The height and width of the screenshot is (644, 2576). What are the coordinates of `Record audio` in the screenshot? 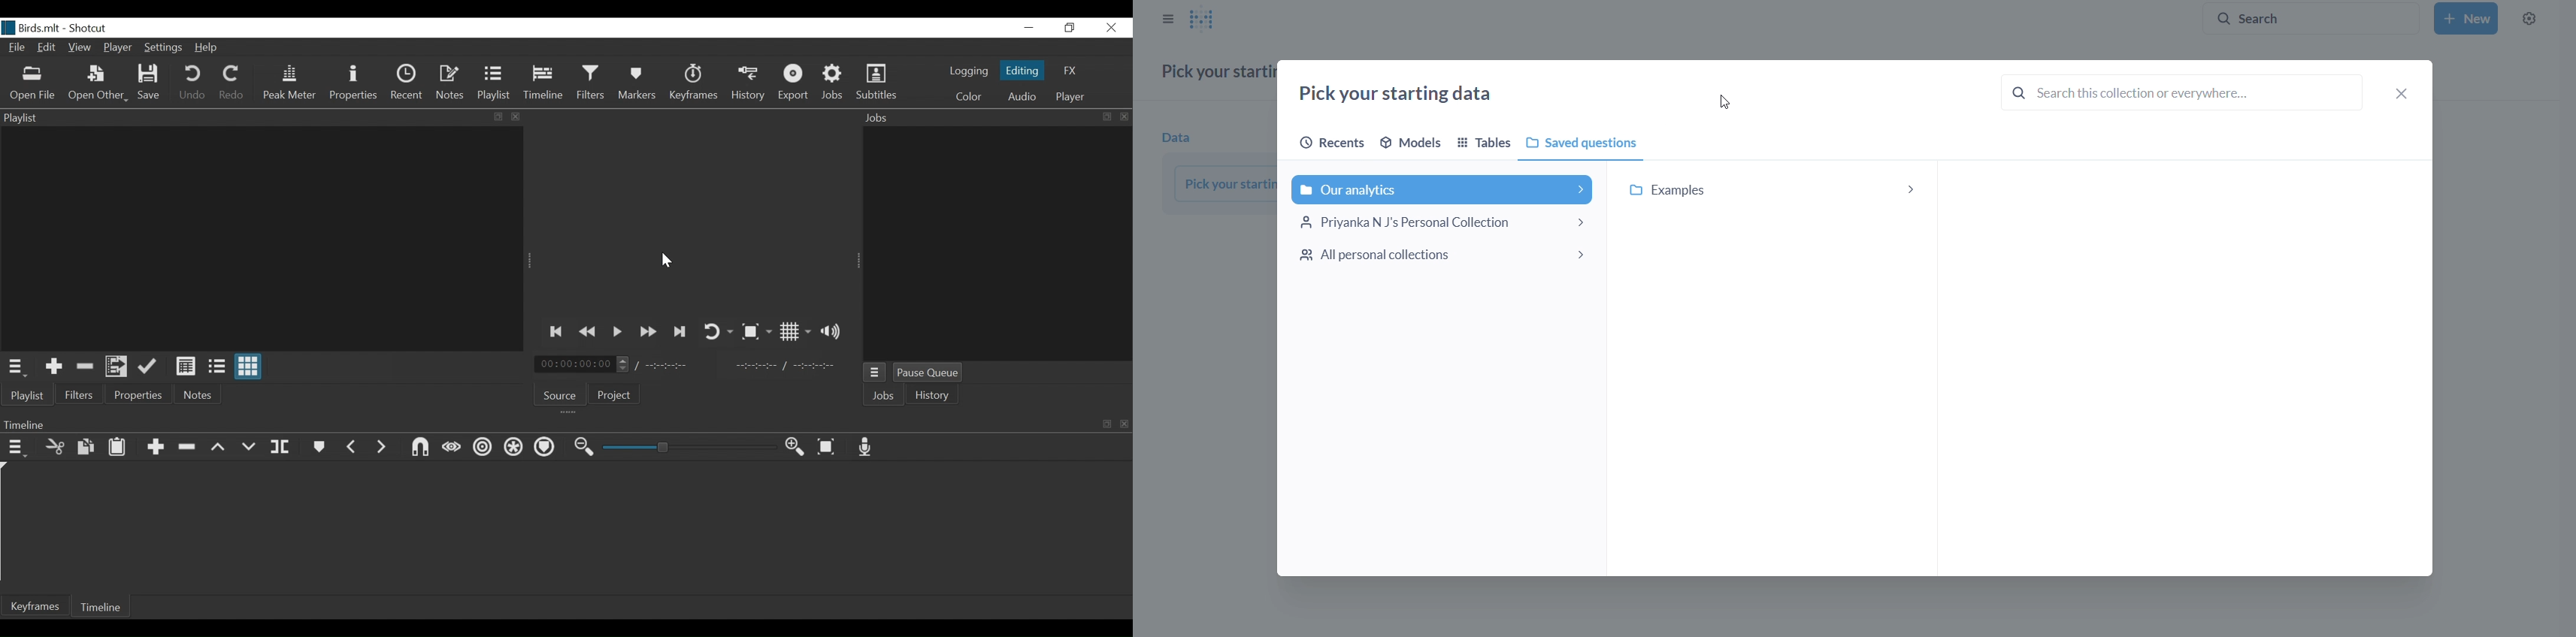 It's located at (869, 447).